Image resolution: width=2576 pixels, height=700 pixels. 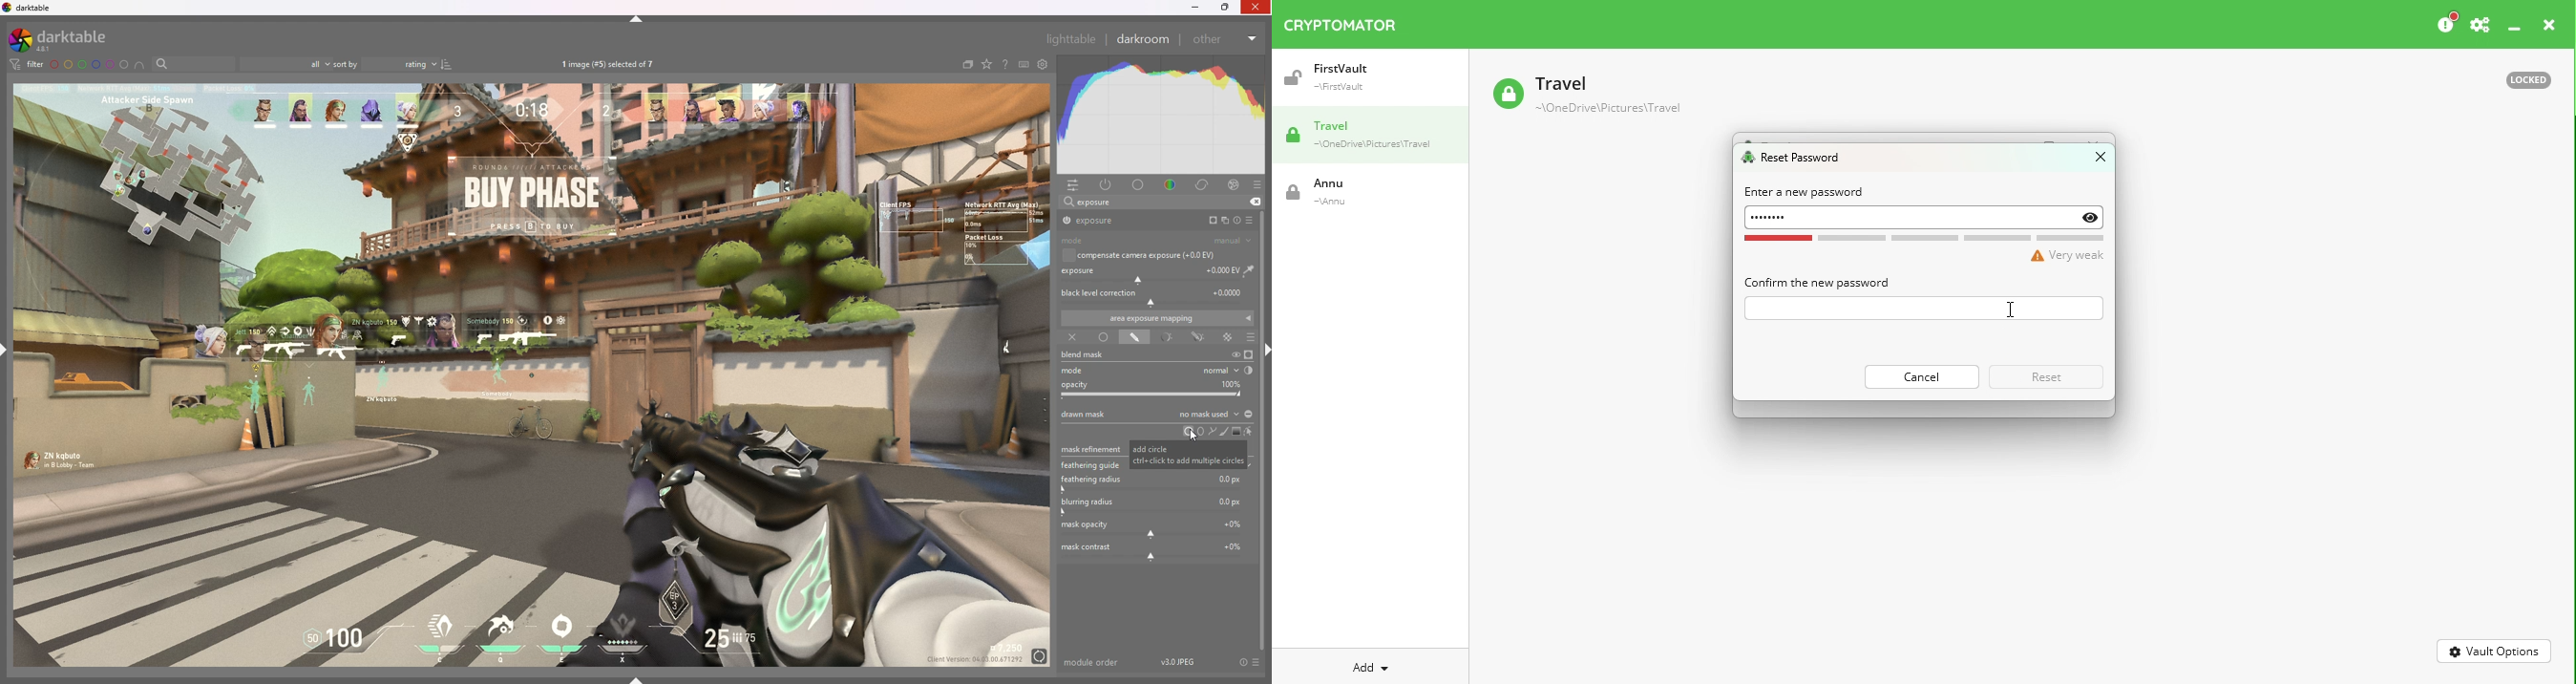 What do you see at coordinates (1157, 318) in the screenshot?
I see `area exposure mapping` at bounding box center [1157, 318].